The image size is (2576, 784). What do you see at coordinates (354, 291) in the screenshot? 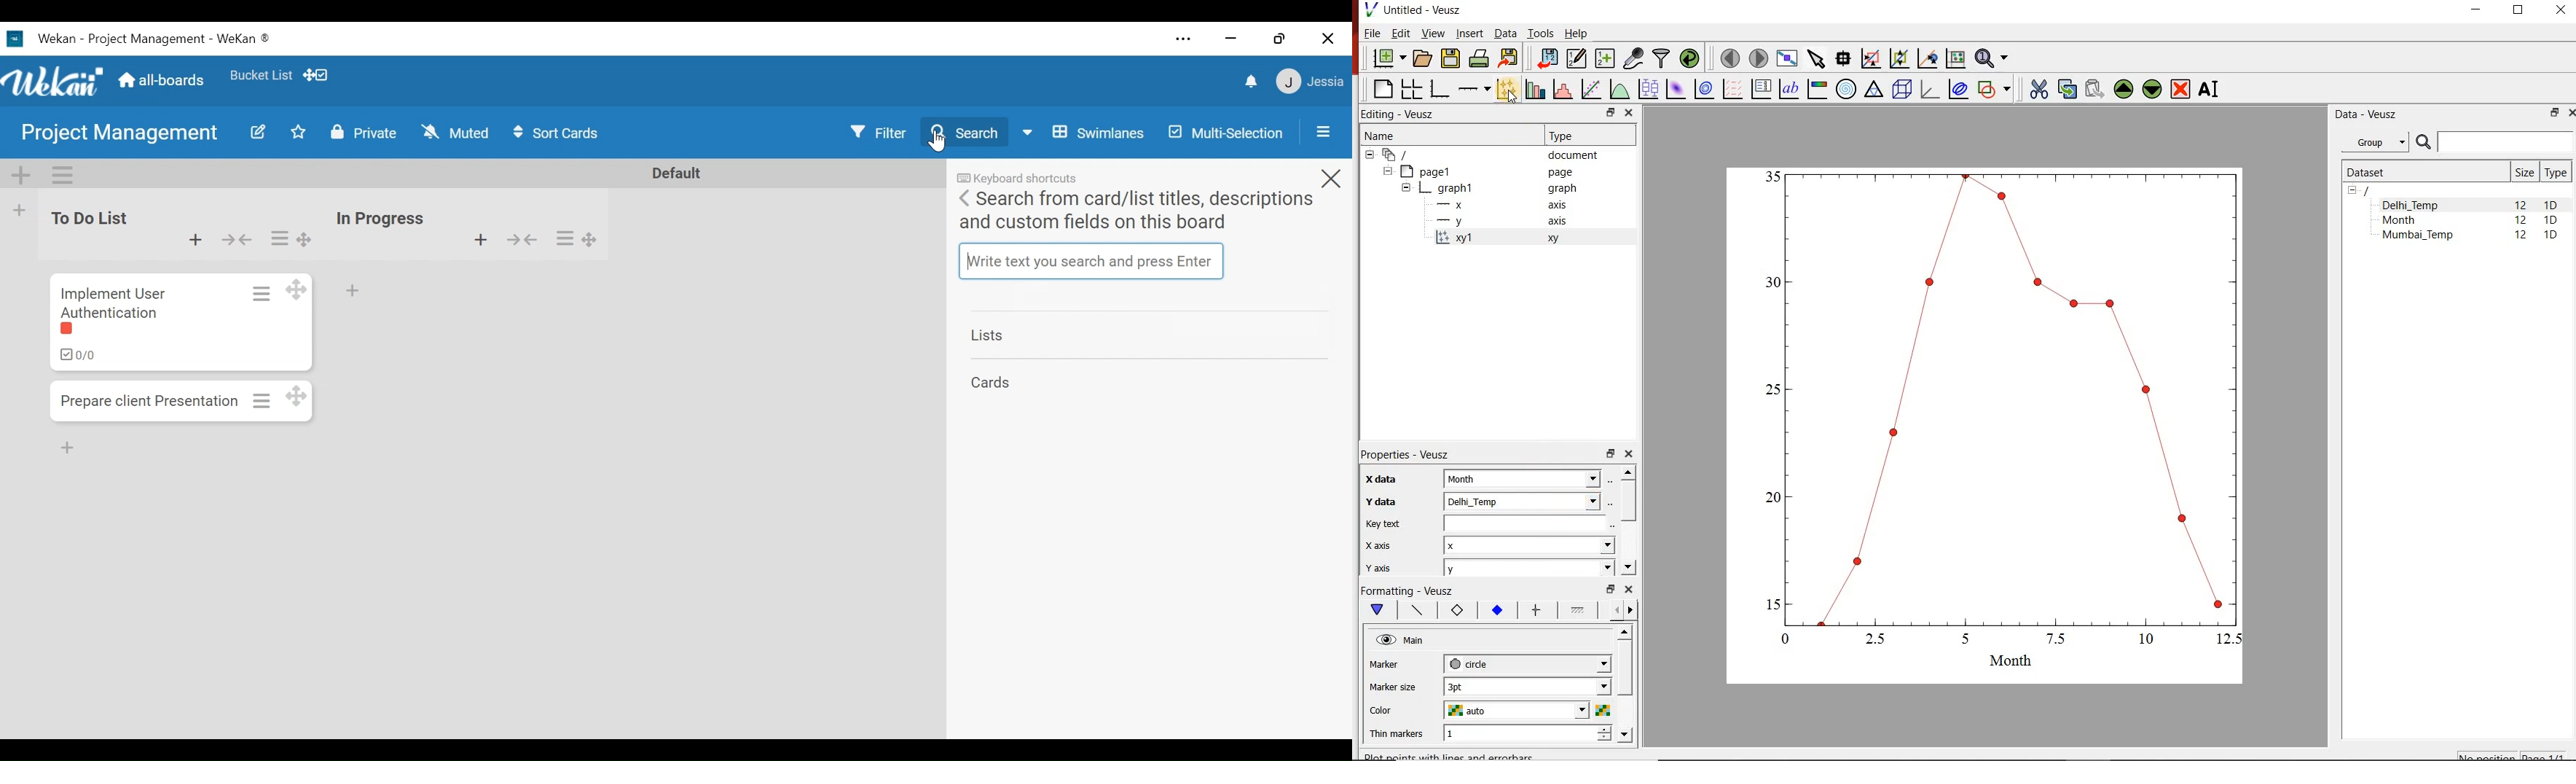
I see `Add card to bottom of the list` at bounding box center [354, 291].